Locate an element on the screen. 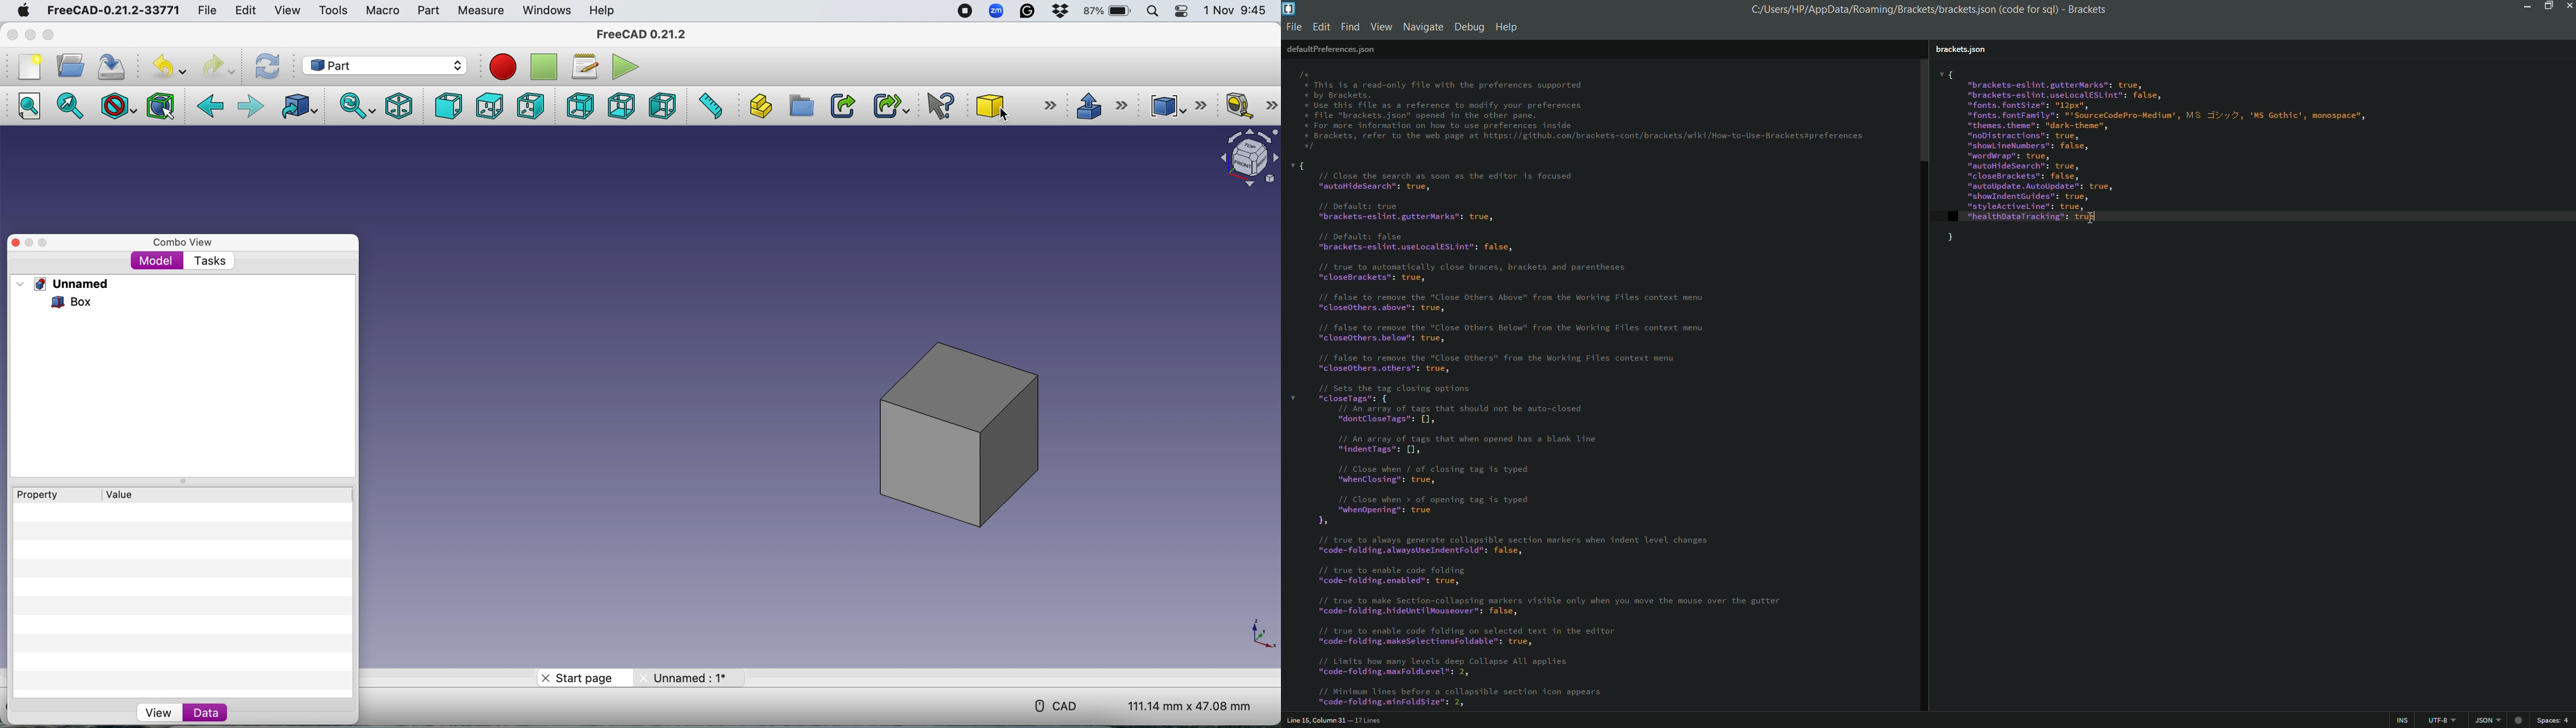  Refresh is located at coordinates (270, 66).